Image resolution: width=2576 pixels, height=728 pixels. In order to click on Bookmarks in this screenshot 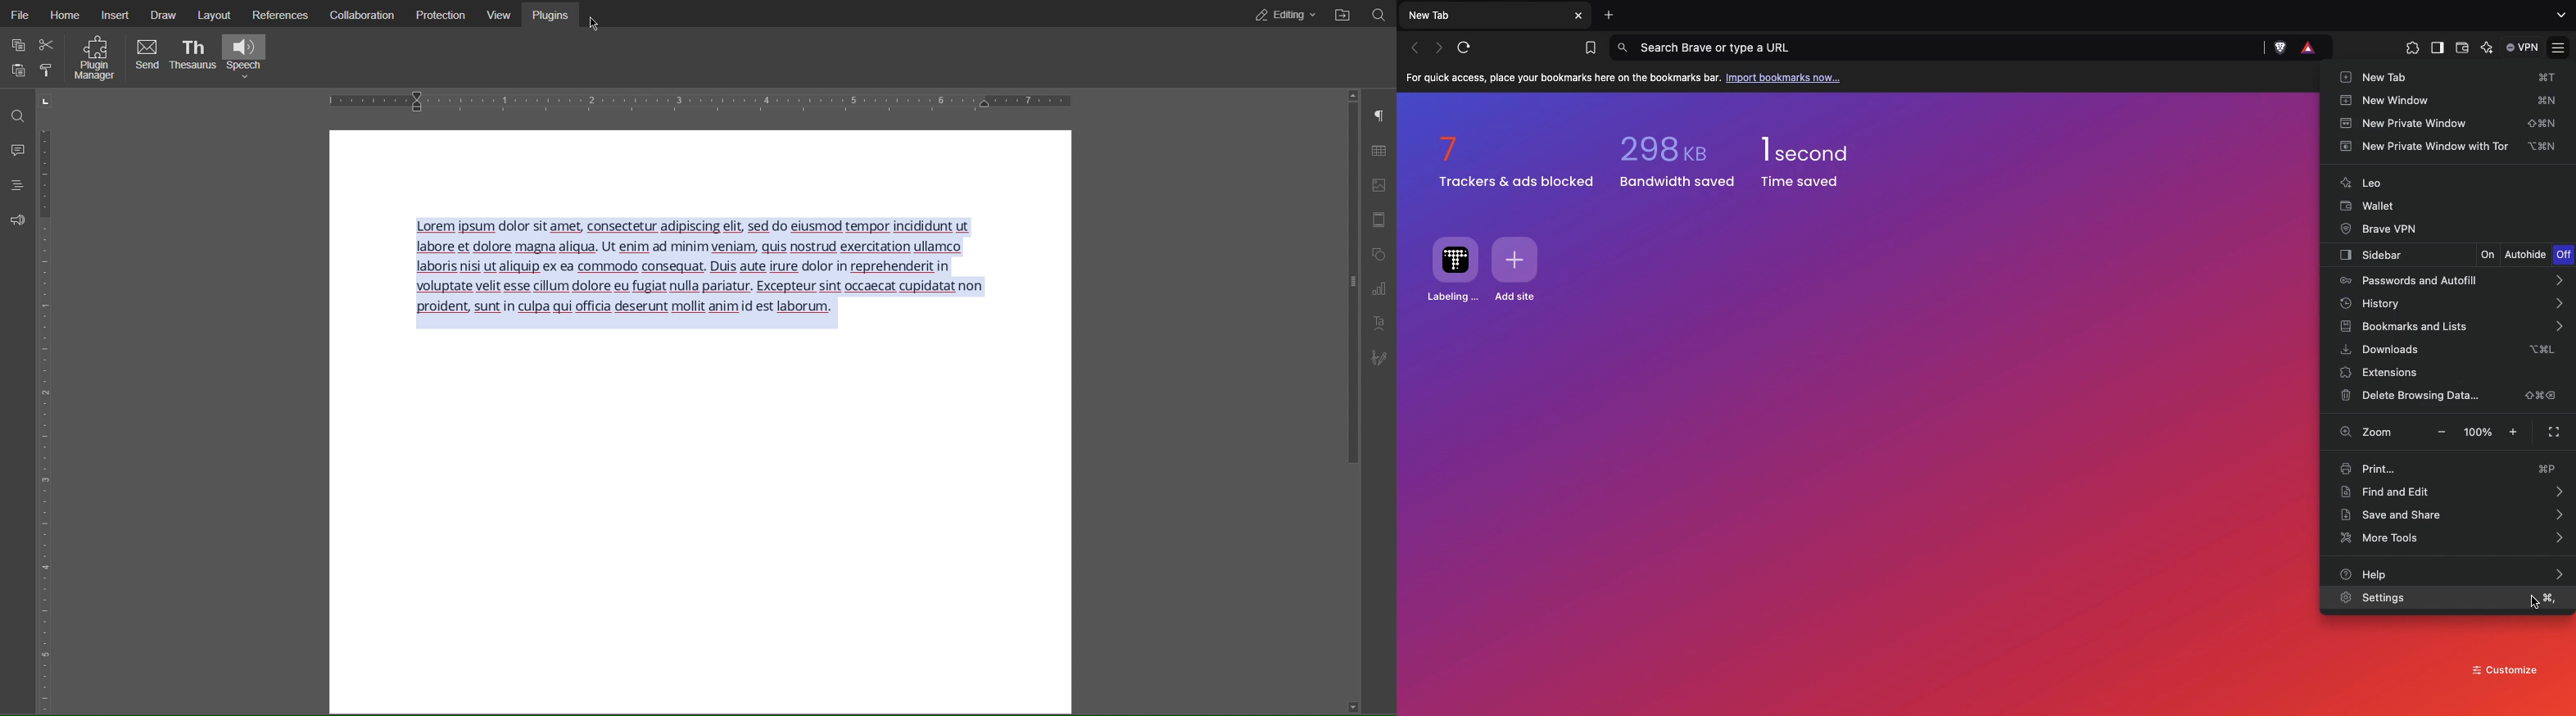, I will do `click(1589, 48)`.